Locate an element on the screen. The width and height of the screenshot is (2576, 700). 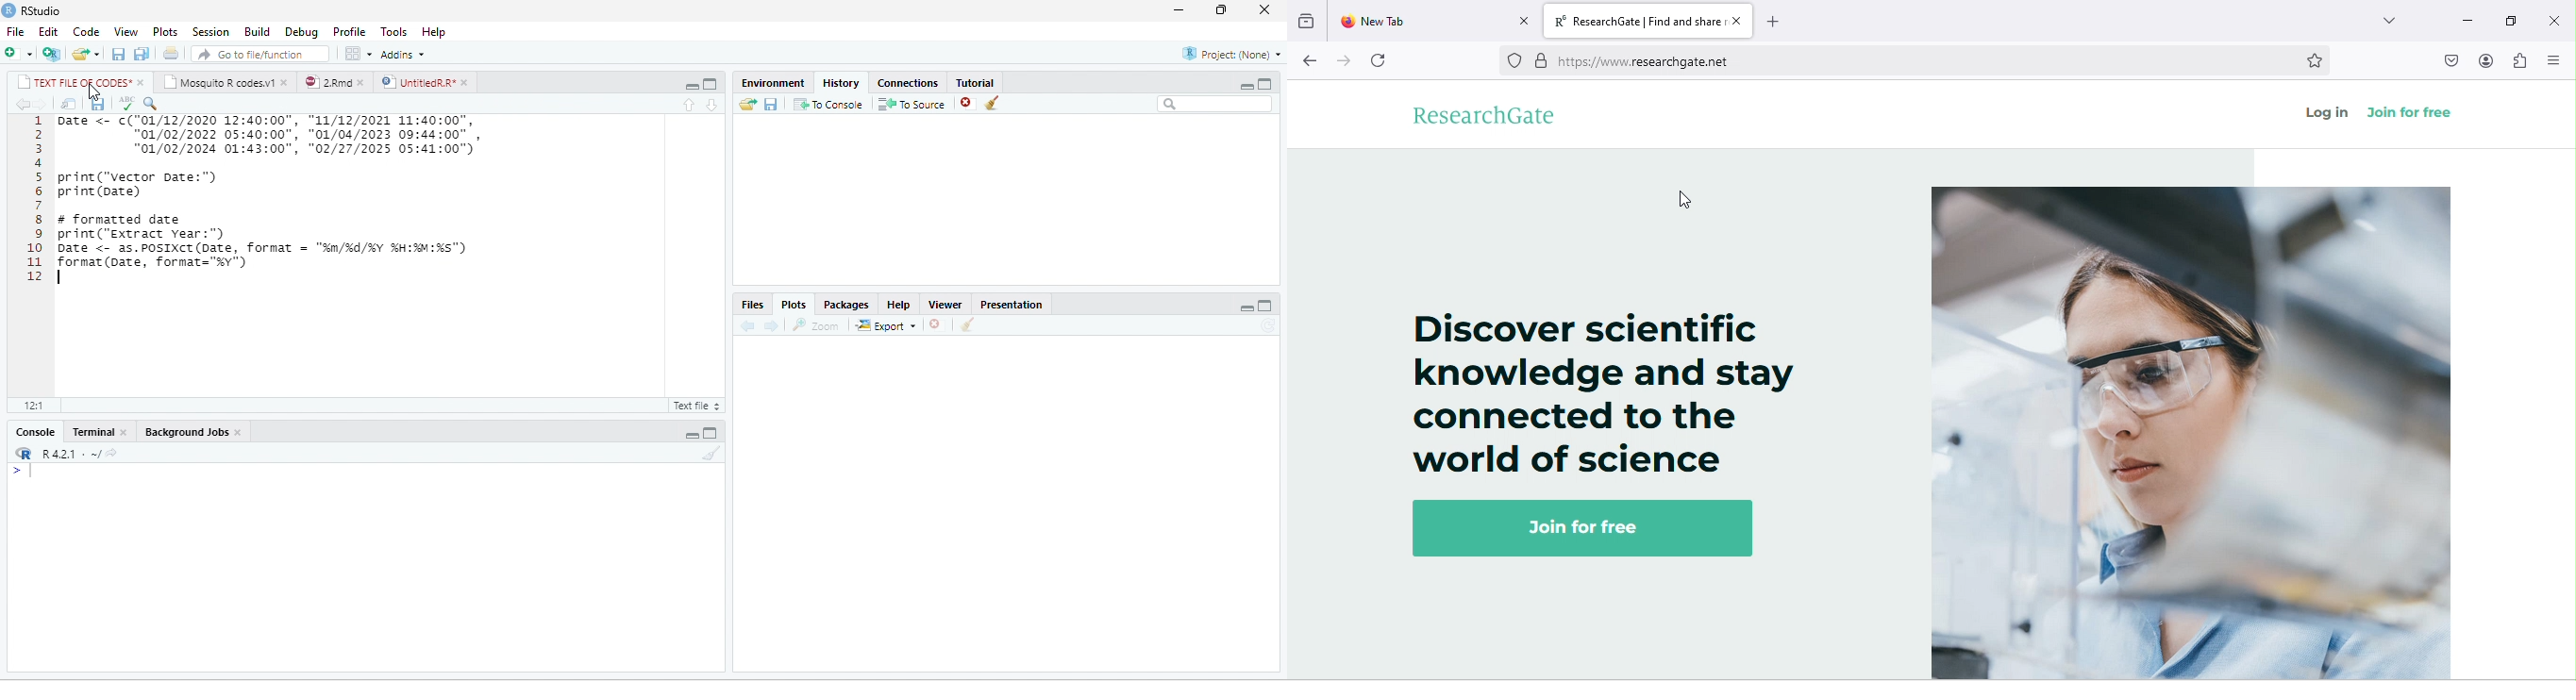
up is located at coordinates (689, 105).